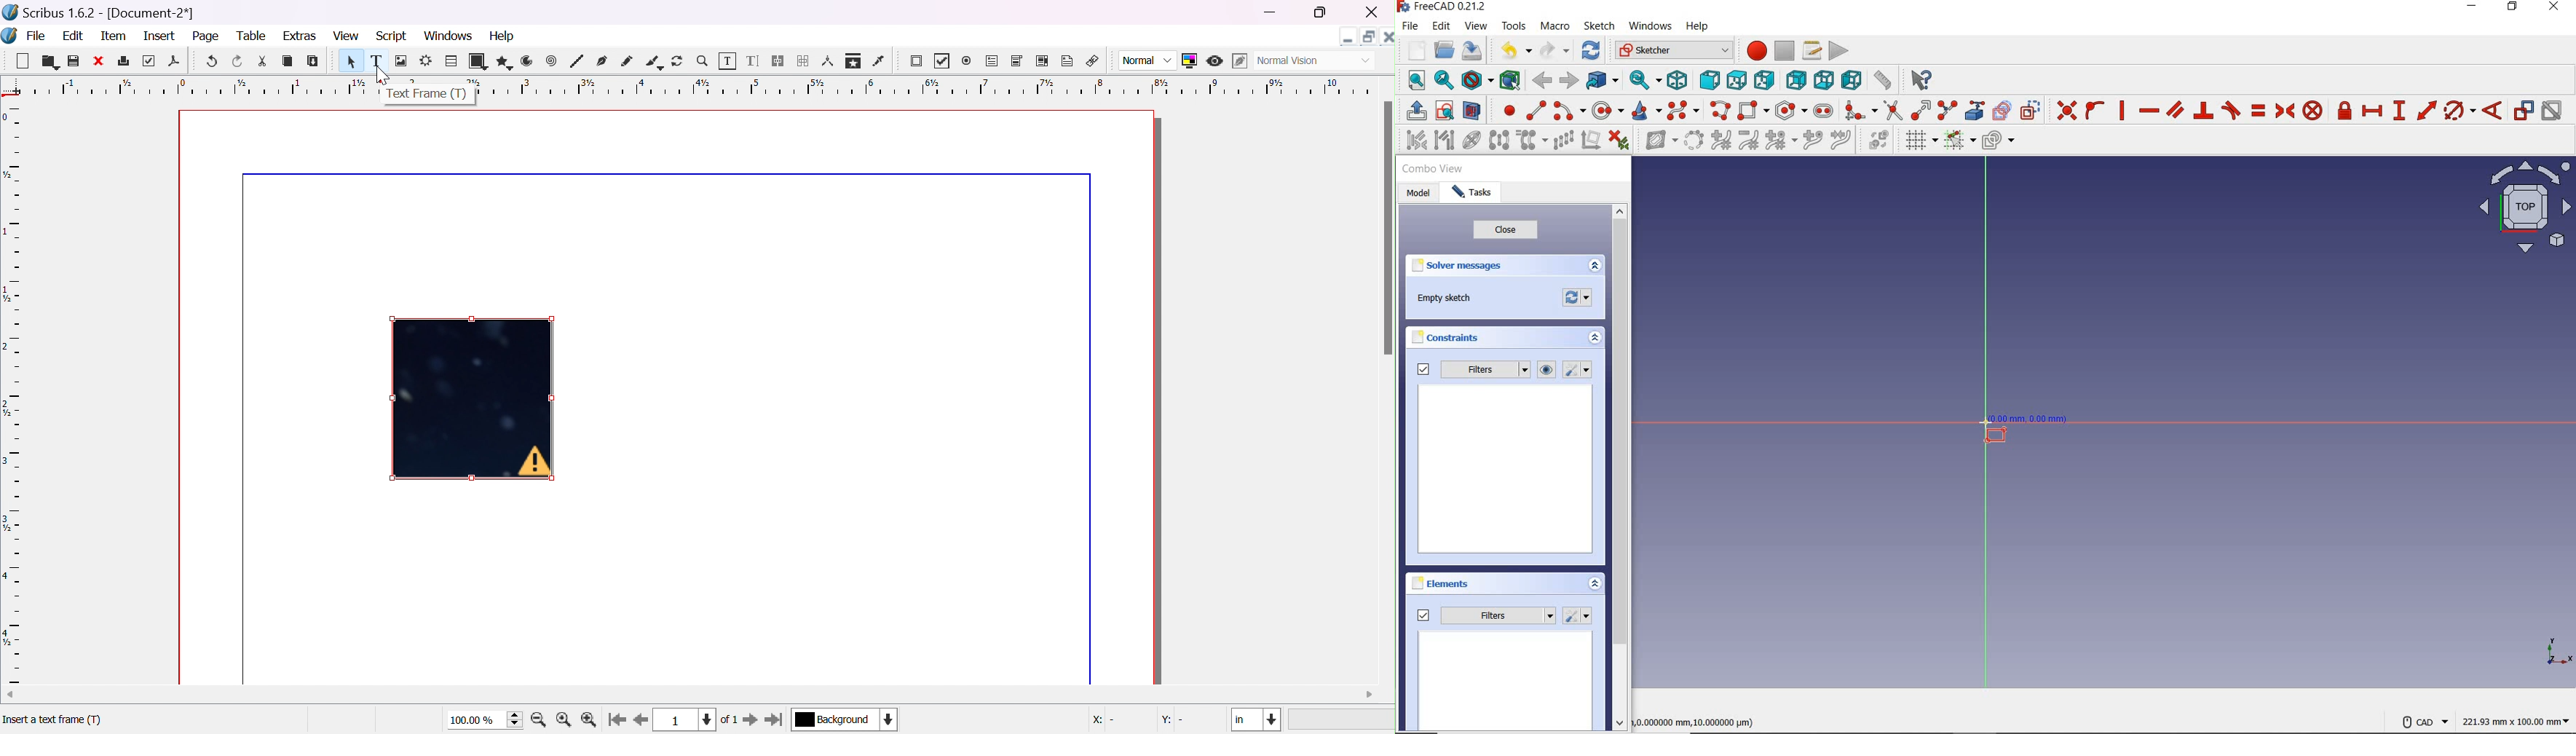 This screenshot has height=756, width=2576. What do you see at coordinates (1780, 141) in the screenshot?
I see `modify knot multiplicity` at bounding box center [1780, 141].